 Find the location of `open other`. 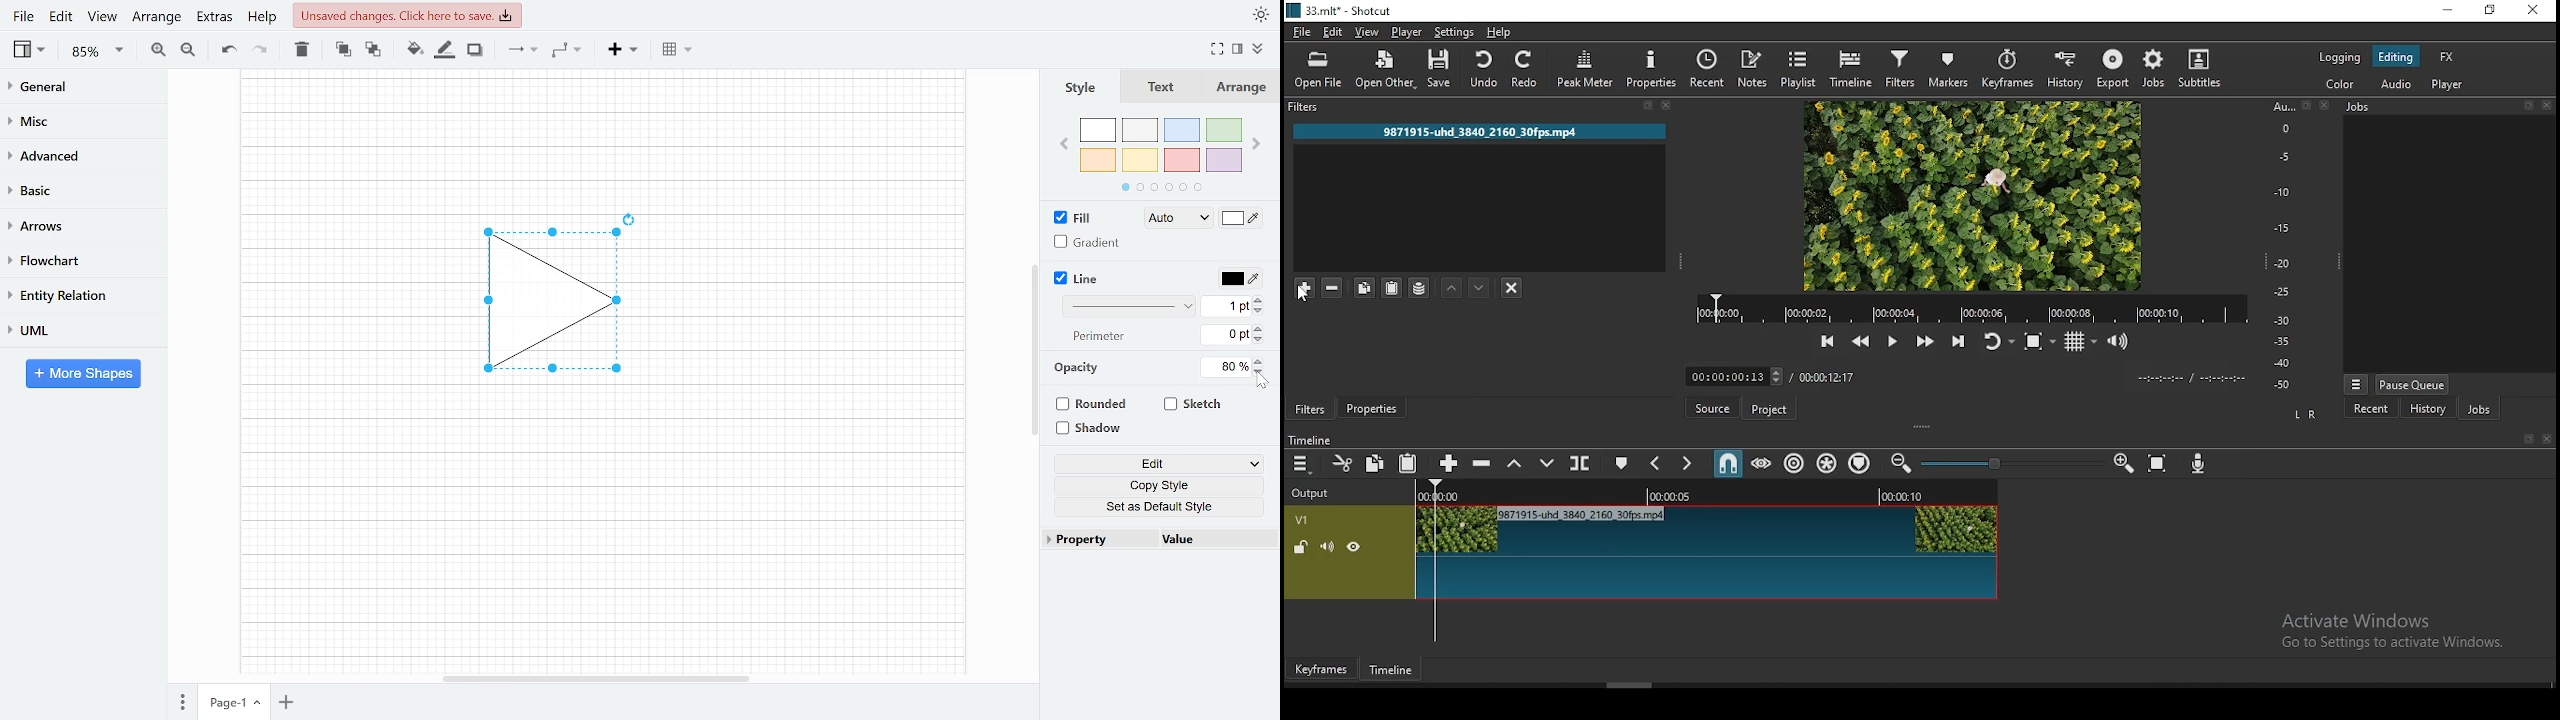

open other is located at coordinates (1383, 72).